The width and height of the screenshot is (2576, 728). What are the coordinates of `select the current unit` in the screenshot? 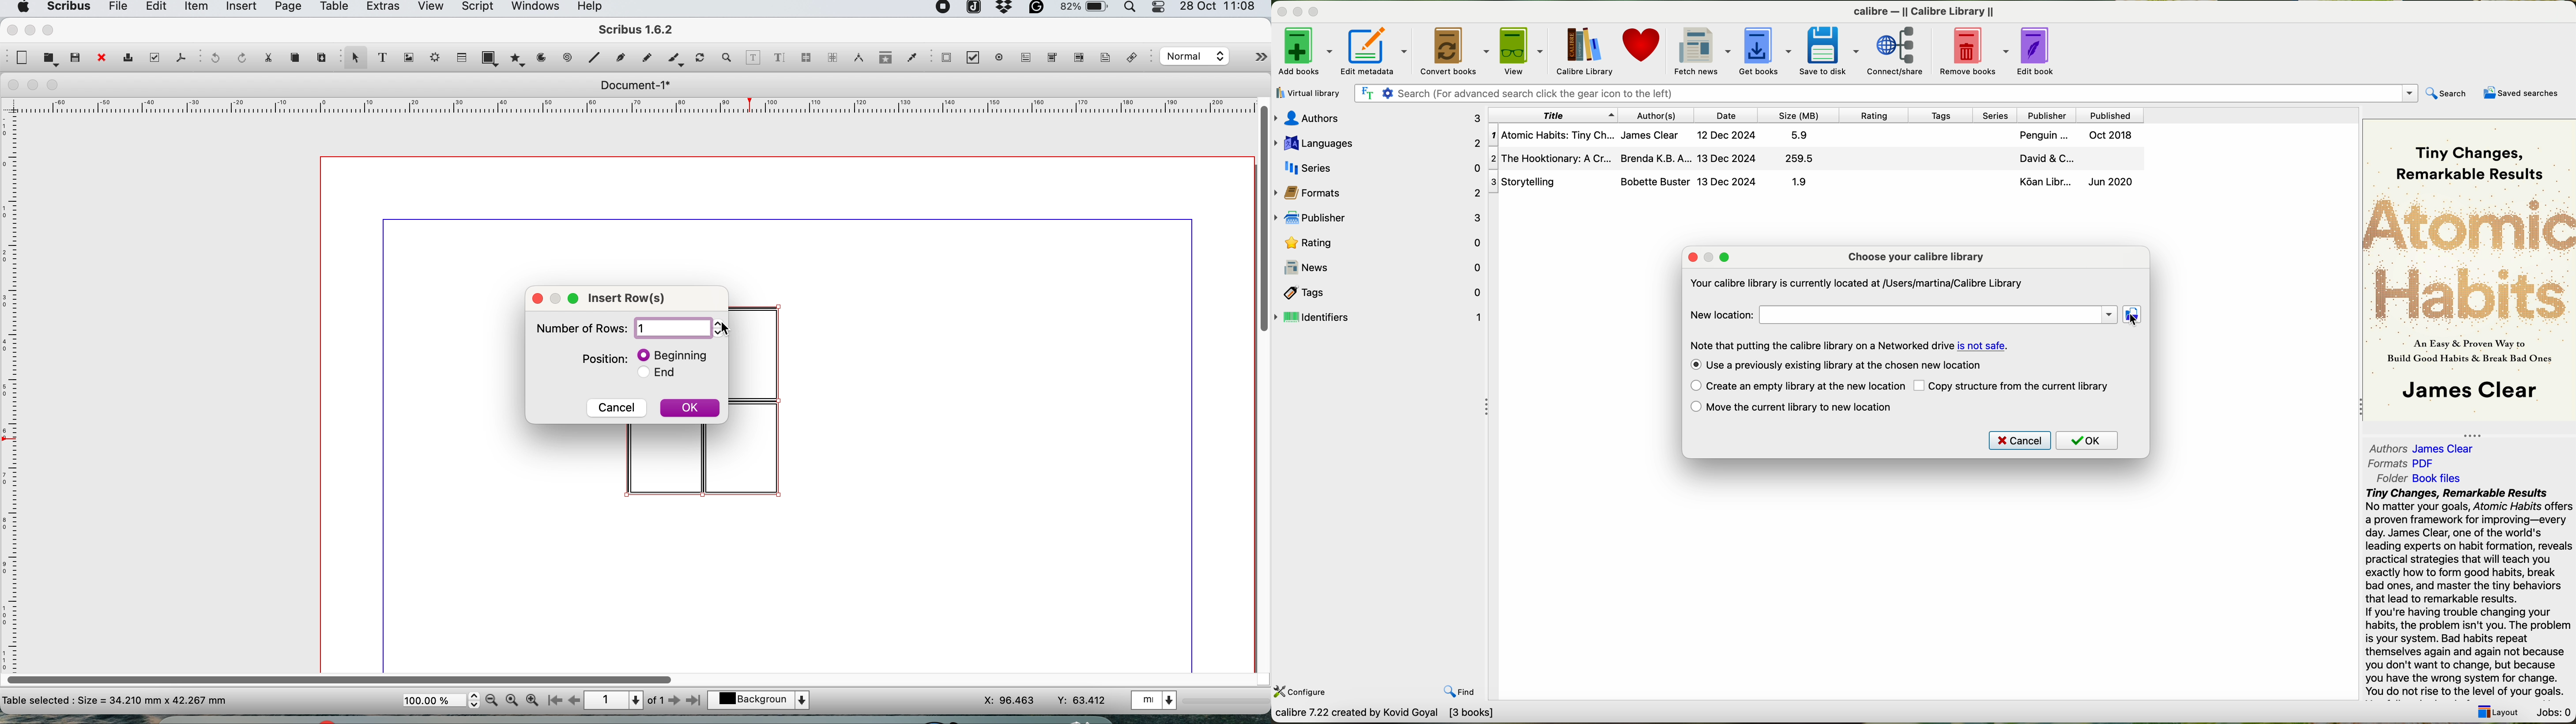 It's located at (1156, 699).